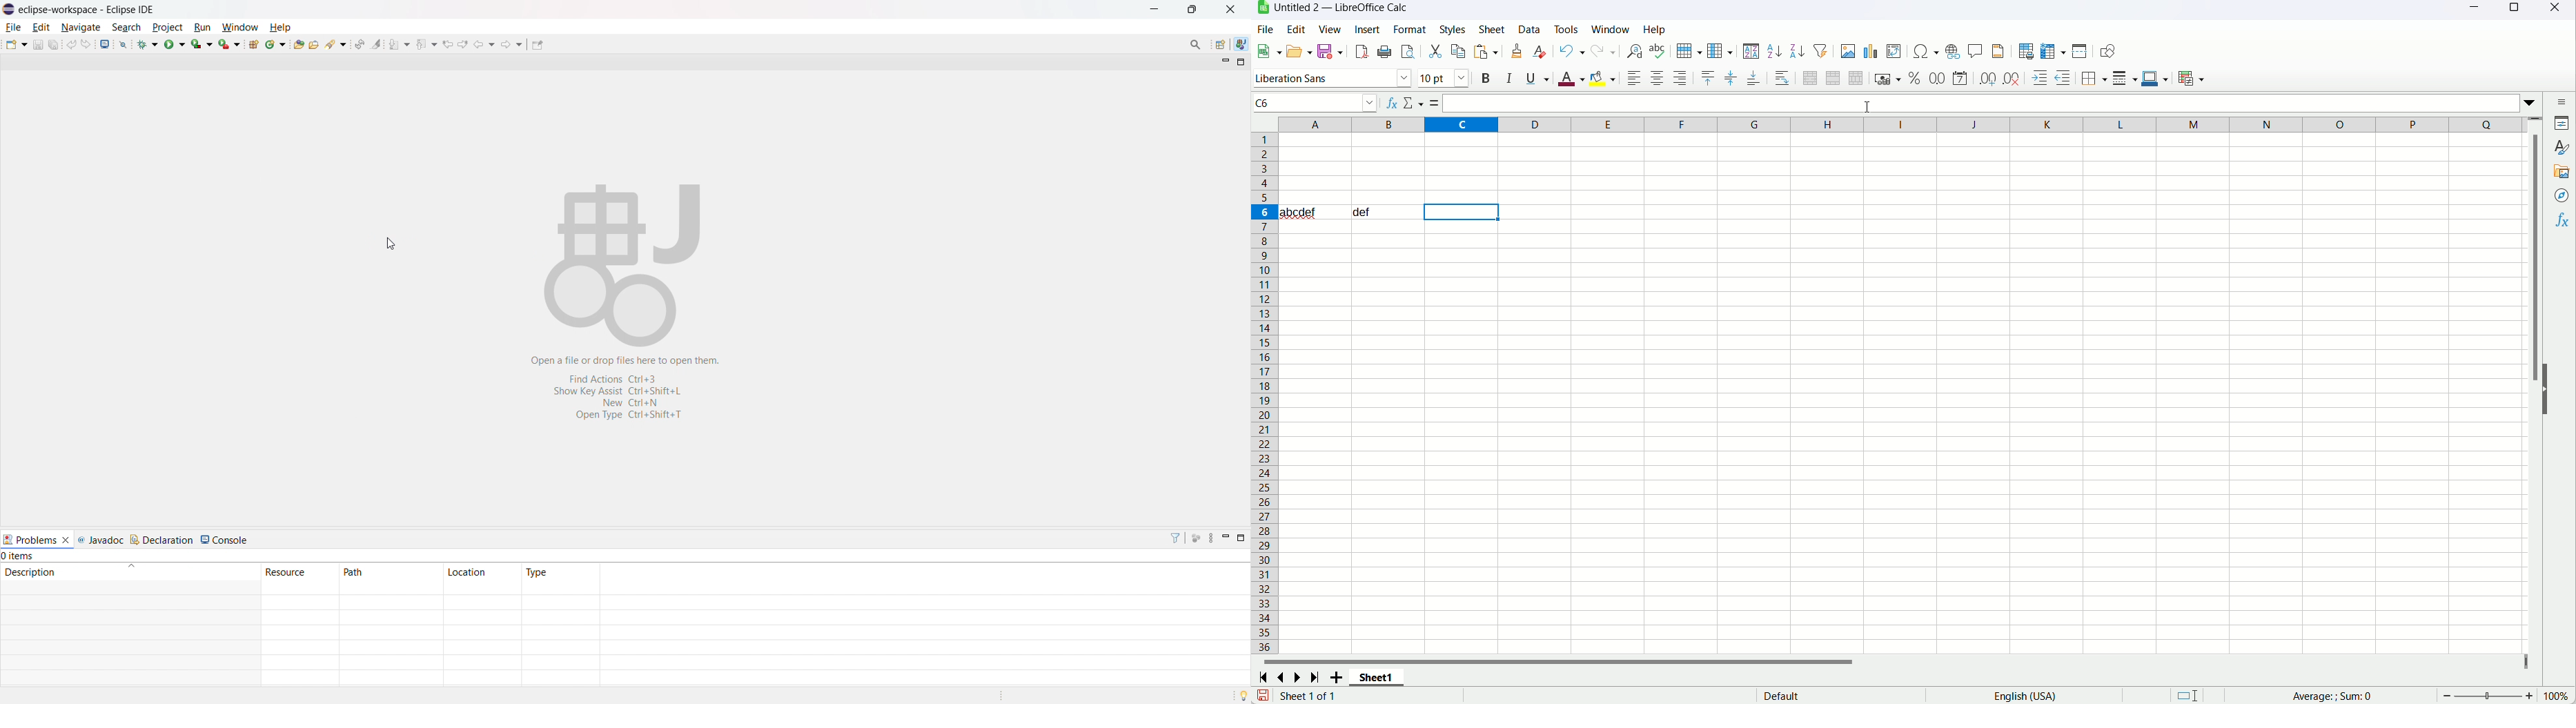 The image size is (2576, 728). I want to click on print preview, so click(1408, 51).